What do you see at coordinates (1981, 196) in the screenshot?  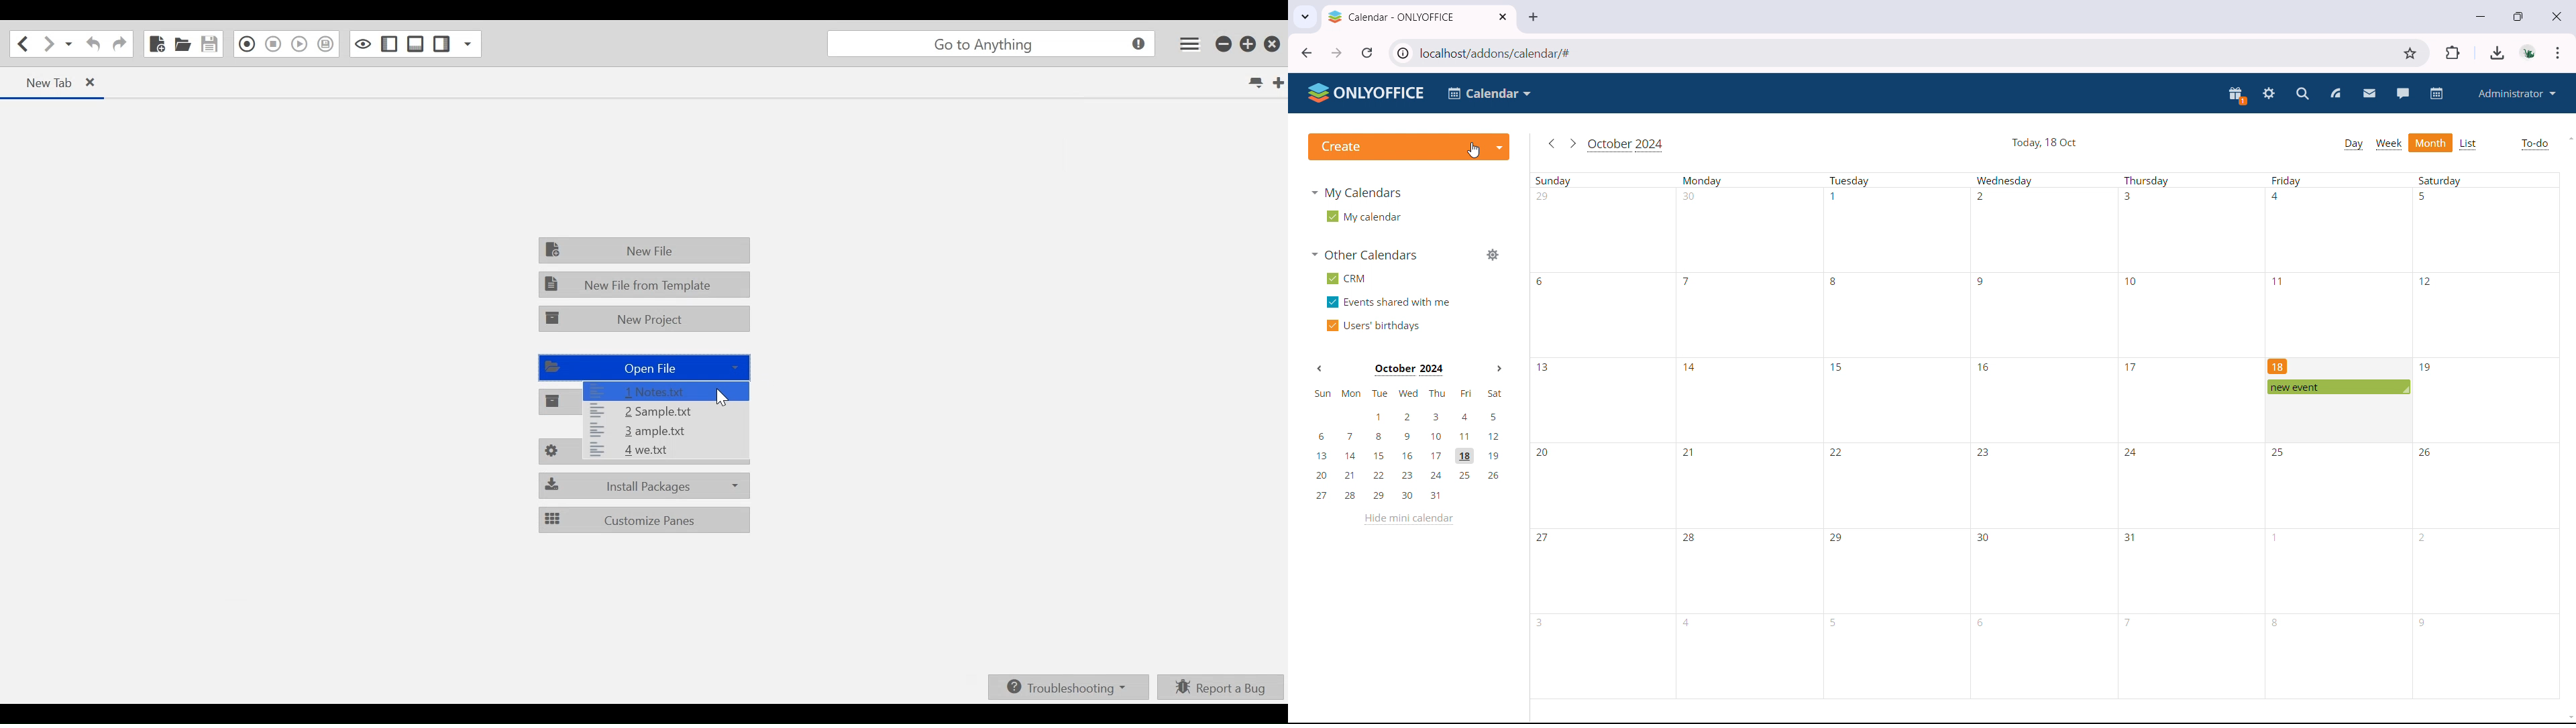 I see `2` at bounding box center [1981, 196].